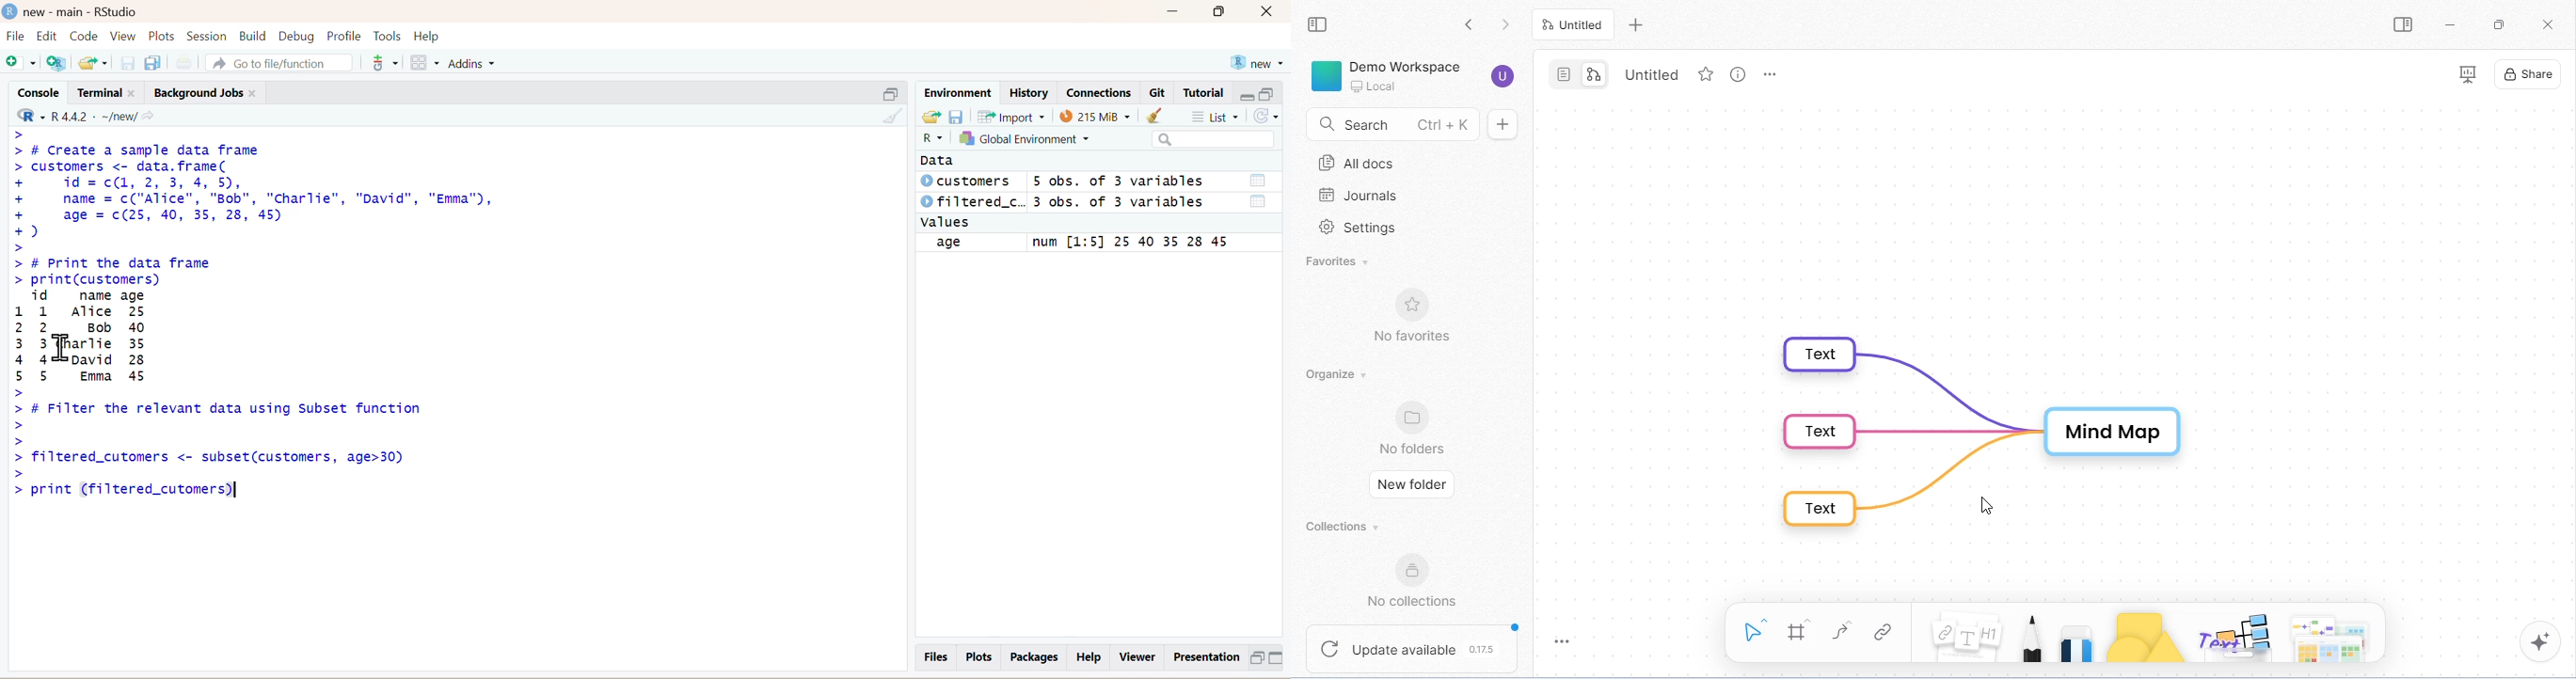  What do you see at coordinates (934, 656) in the screenshot?
I see `Files` at bounding box center [934, 656].